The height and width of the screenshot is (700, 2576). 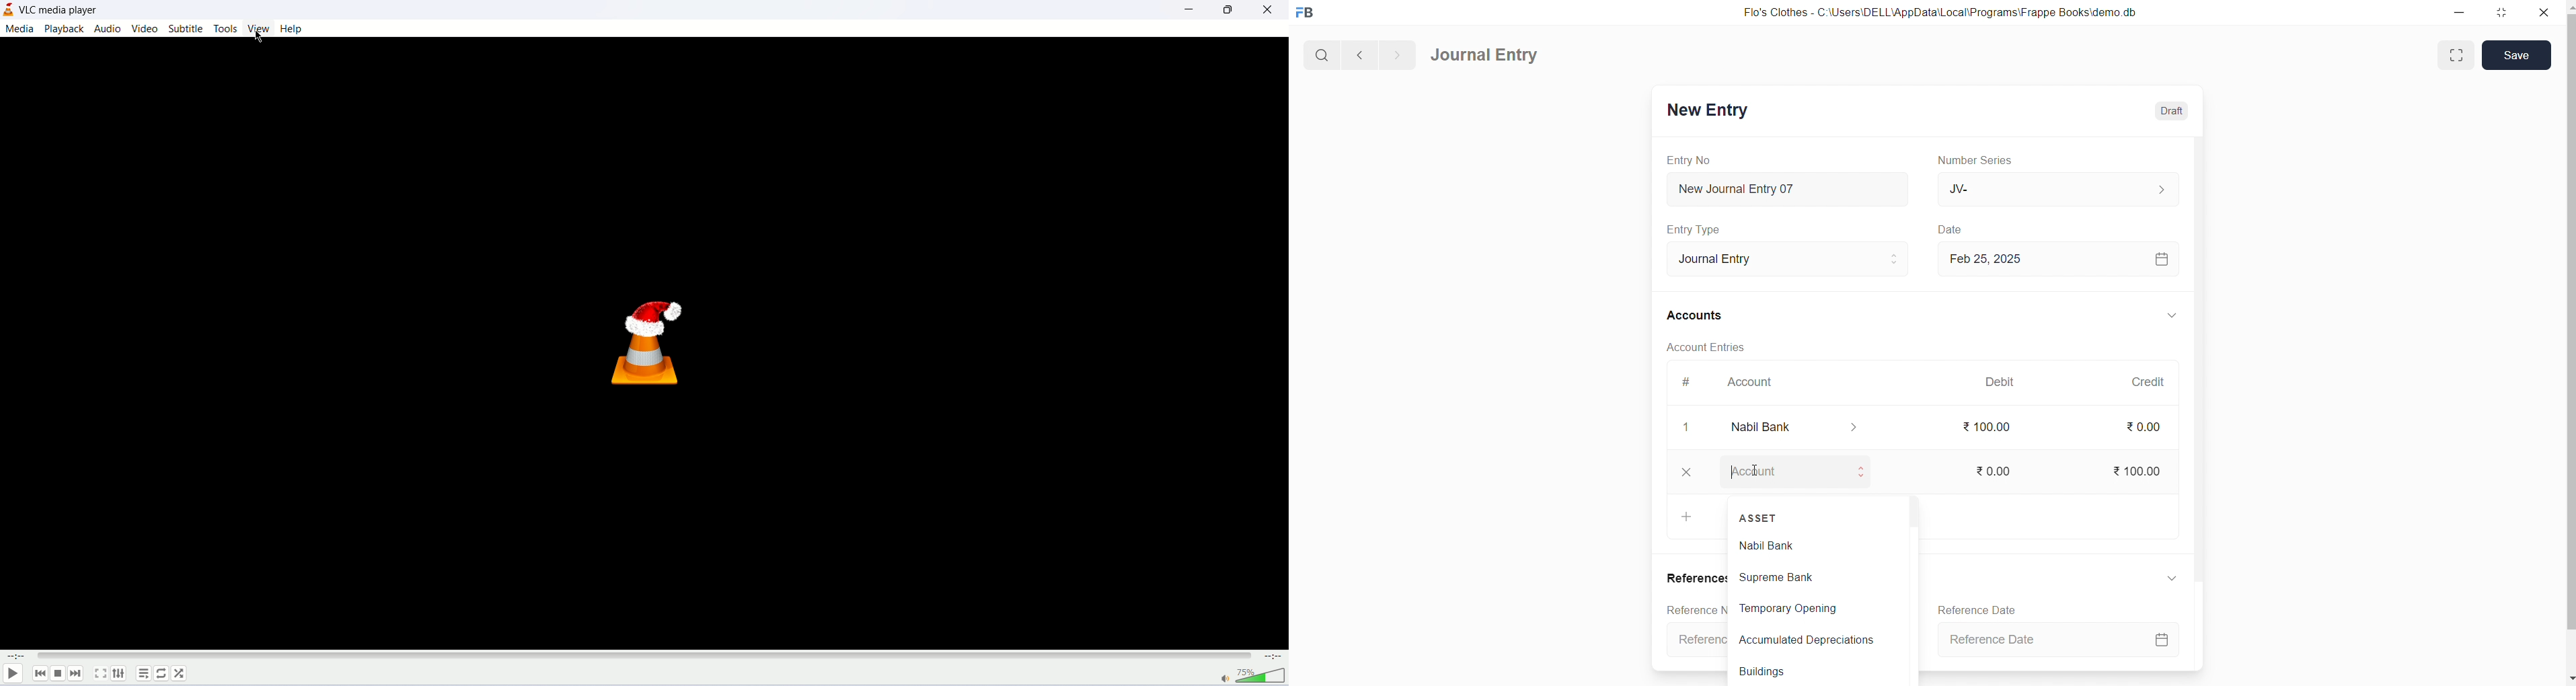 What do you see at coordinates (2054, 640) in the screenshot?
I see `Reference Date` at bounding box center [2054, 640].